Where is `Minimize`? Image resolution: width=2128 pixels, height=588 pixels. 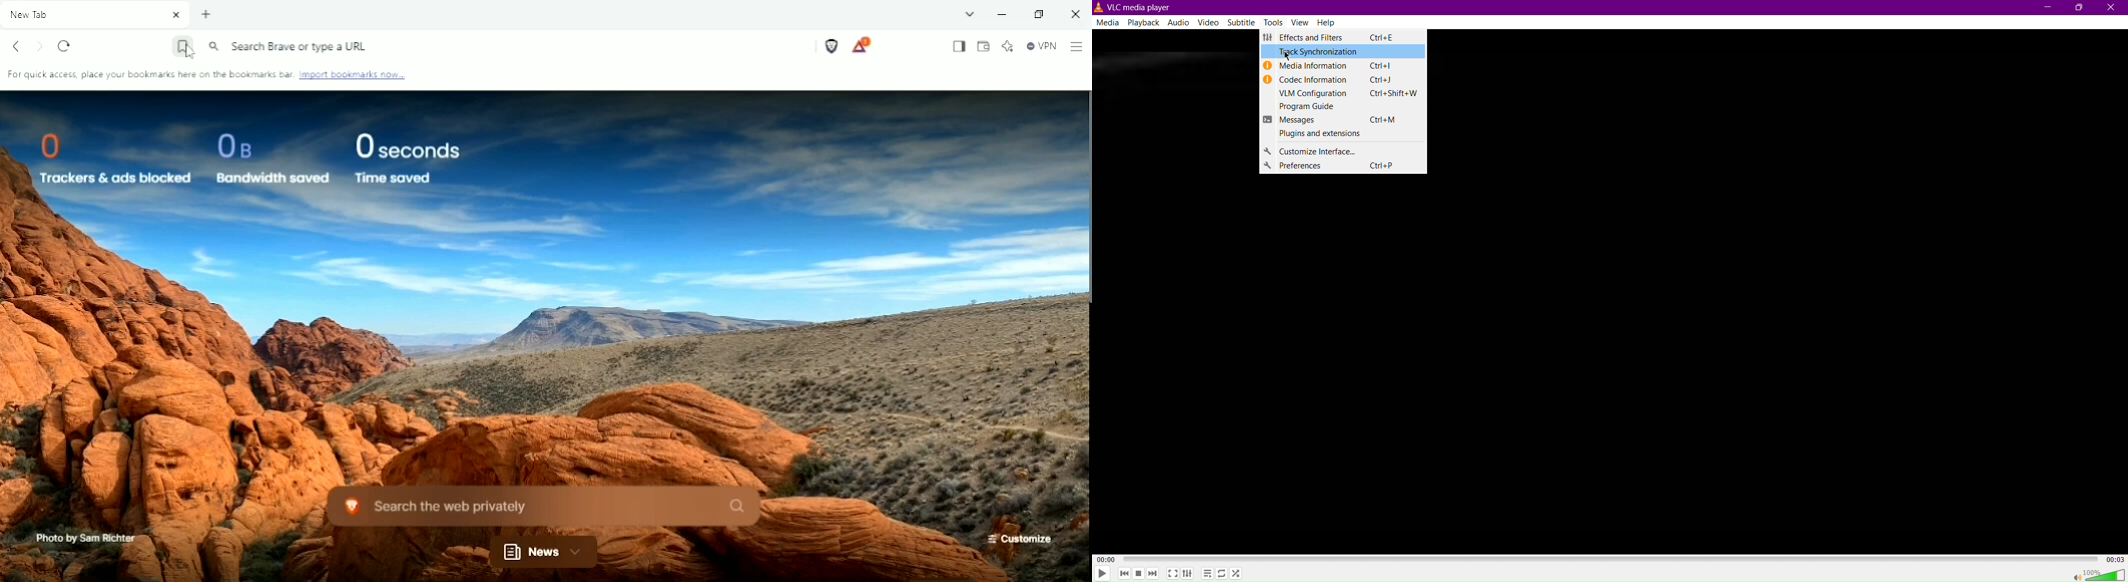 Minimize is located at coordinates (1001, 15).